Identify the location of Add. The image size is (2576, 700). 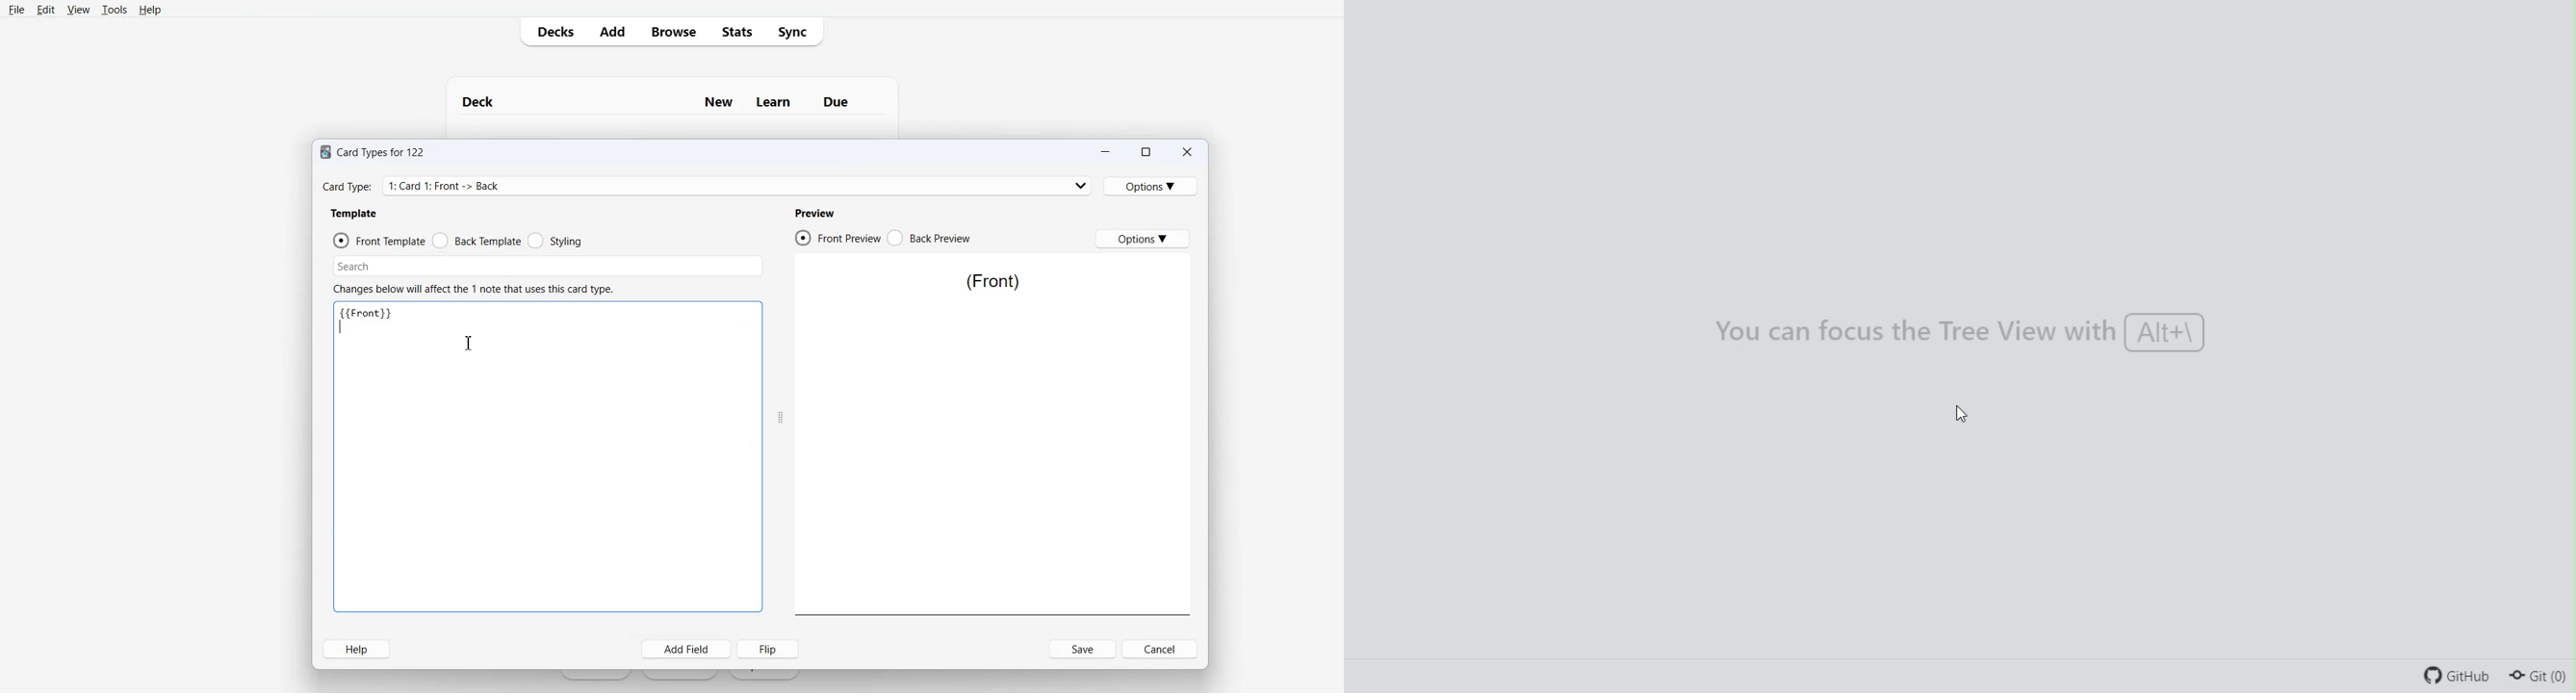
(612, 33).